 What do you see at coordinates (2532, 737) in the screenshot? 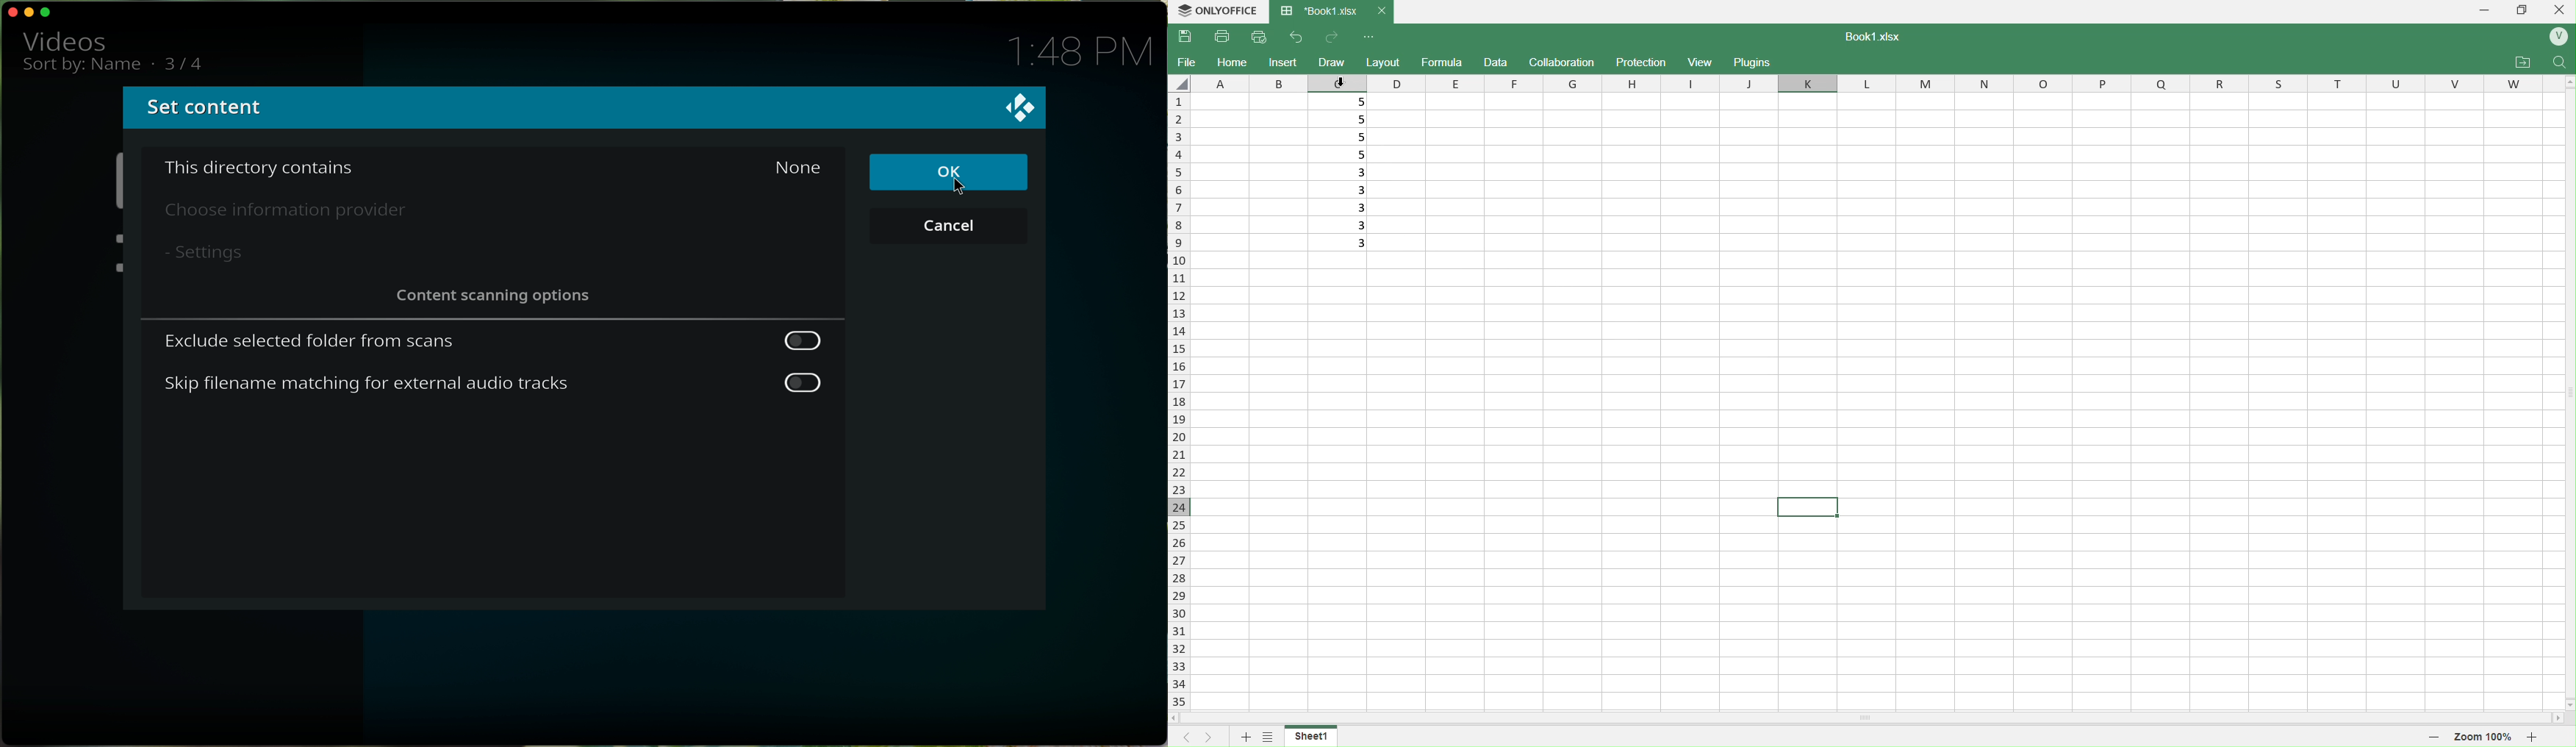
I see `zoom in` at bounding box center [2532, 737].